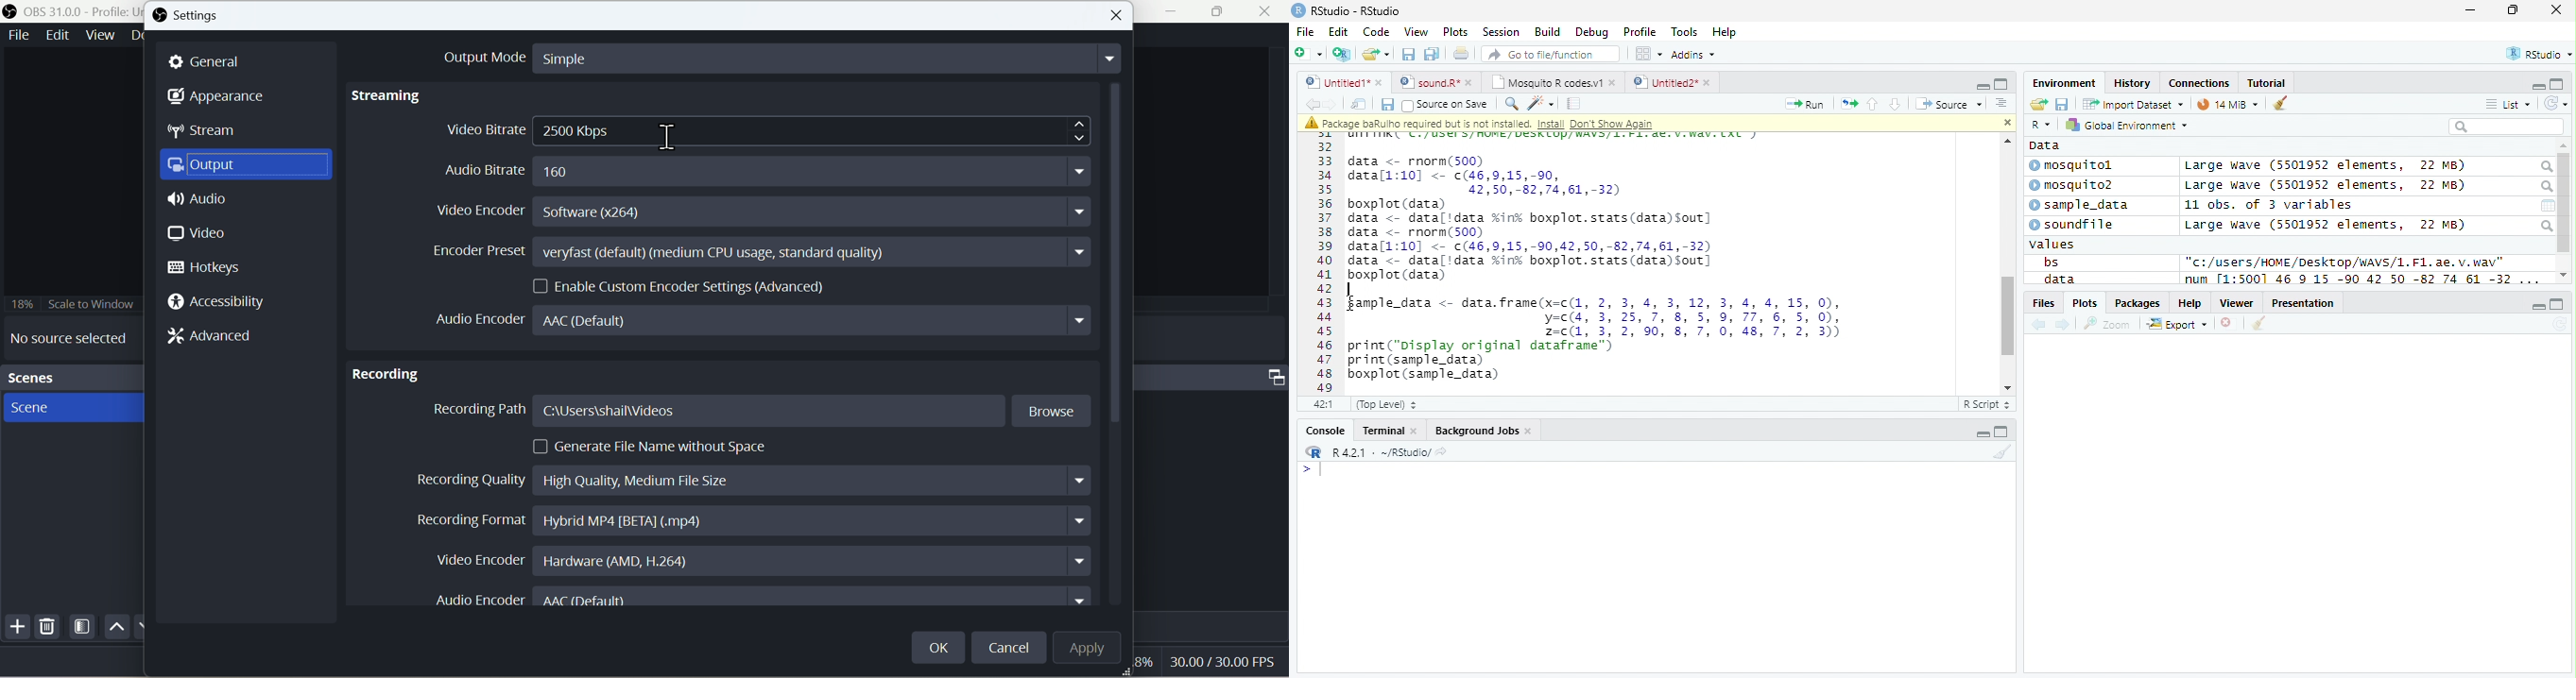 Image resolution: width=2576 pixels, height=700 pixels. Describe the element at coordinates (1306, 32) in the screenshot. I see `File` at that location.